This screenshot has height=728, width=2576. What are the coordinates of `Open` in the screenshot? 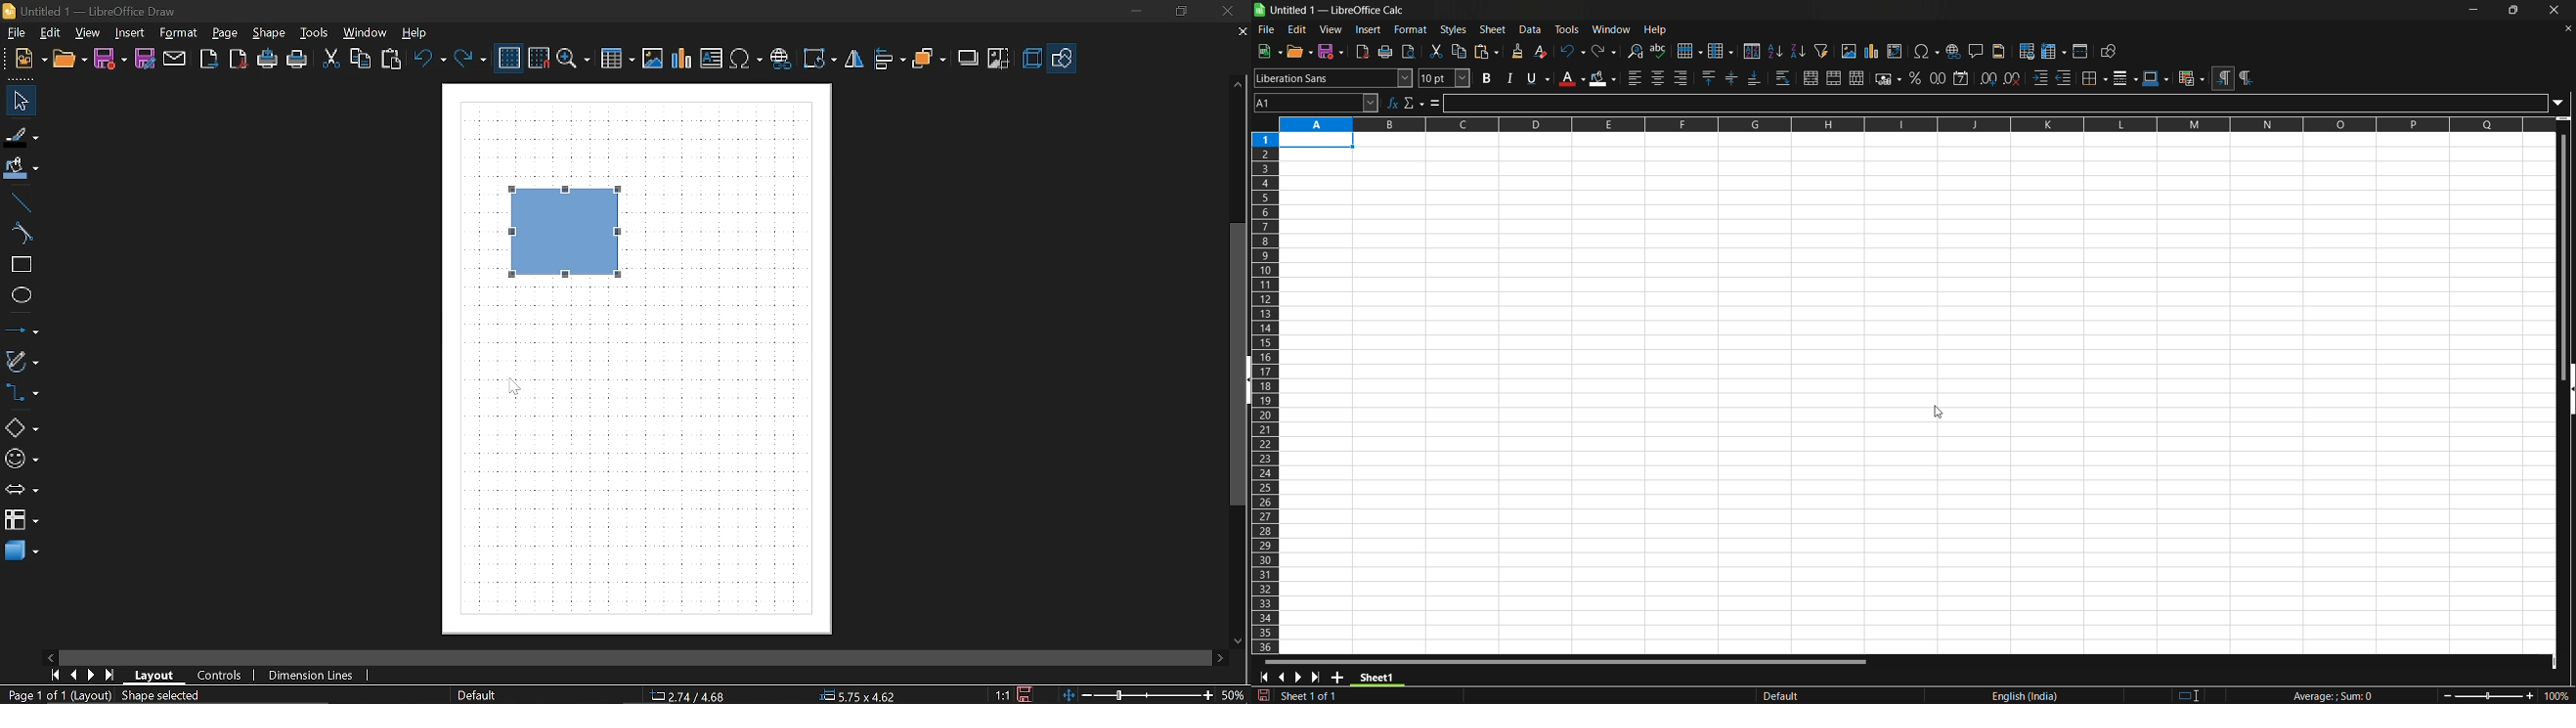 It's located at (70, 61).